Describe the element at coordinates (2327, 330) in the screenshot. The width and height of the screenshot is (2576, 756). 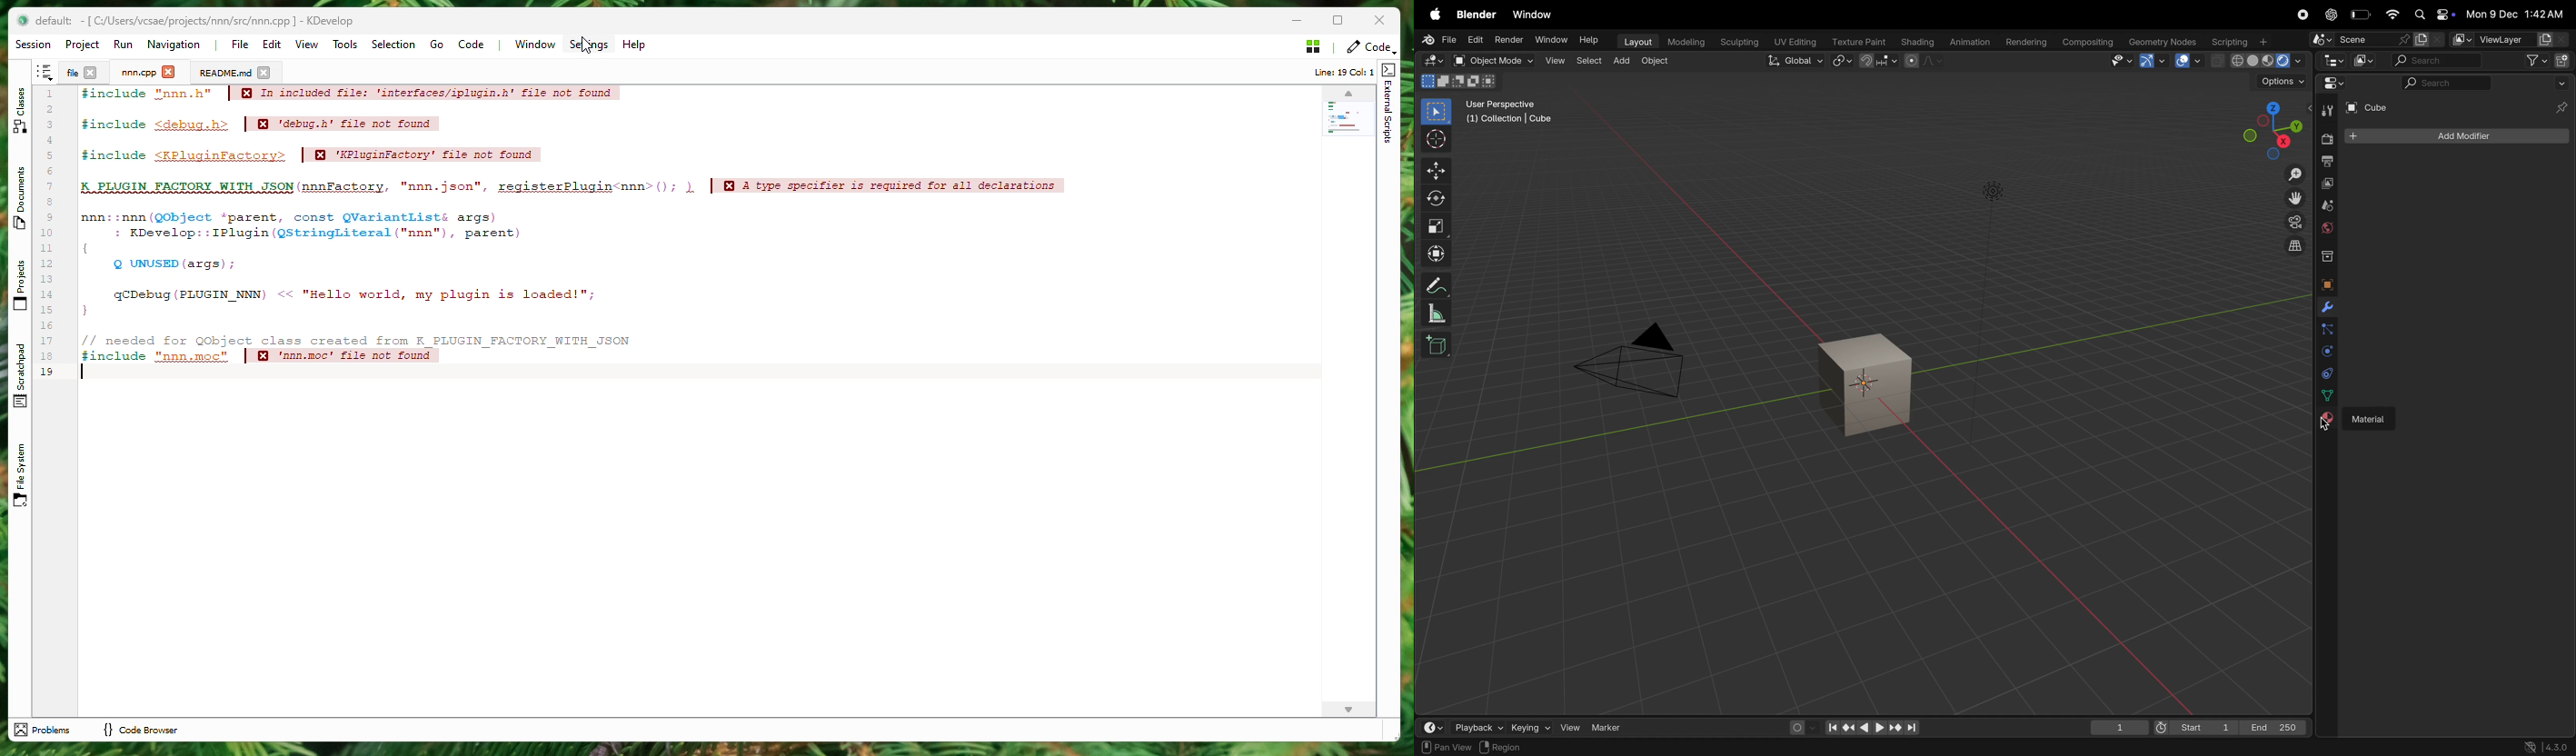
I see `particle` at that location.